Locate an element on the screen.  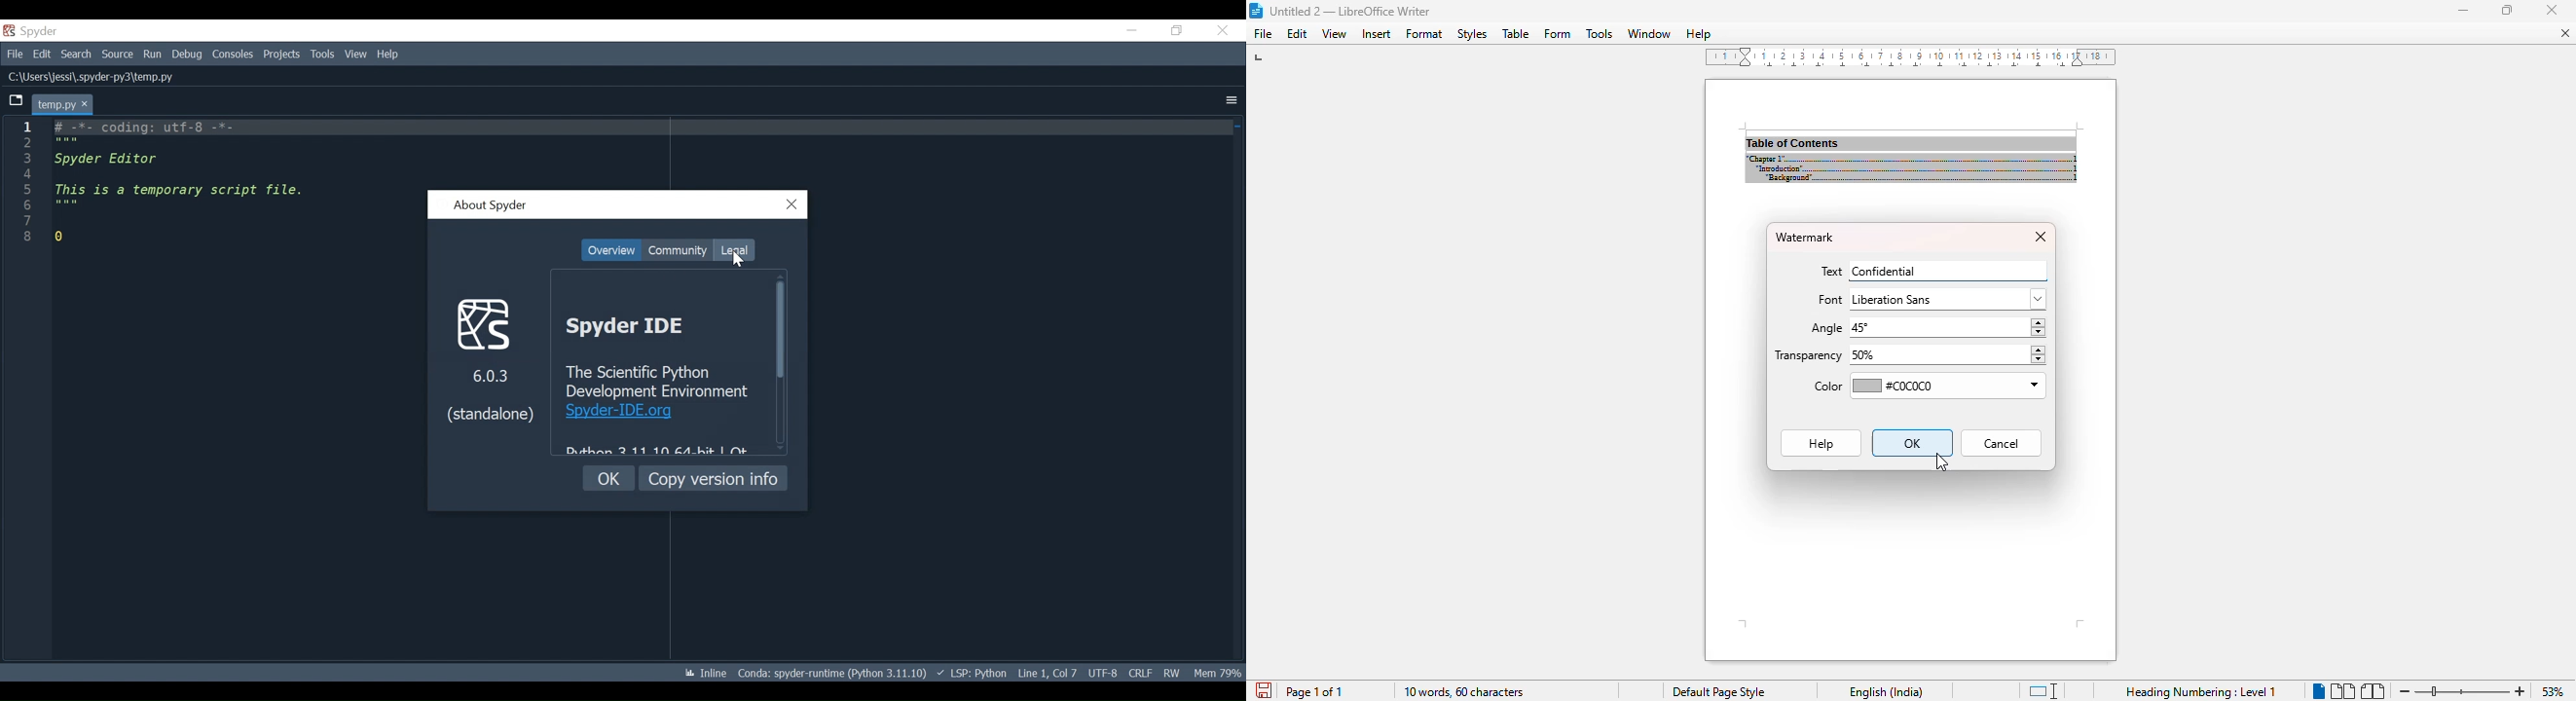
UTF-8 is located at coordinates (1105, 672).